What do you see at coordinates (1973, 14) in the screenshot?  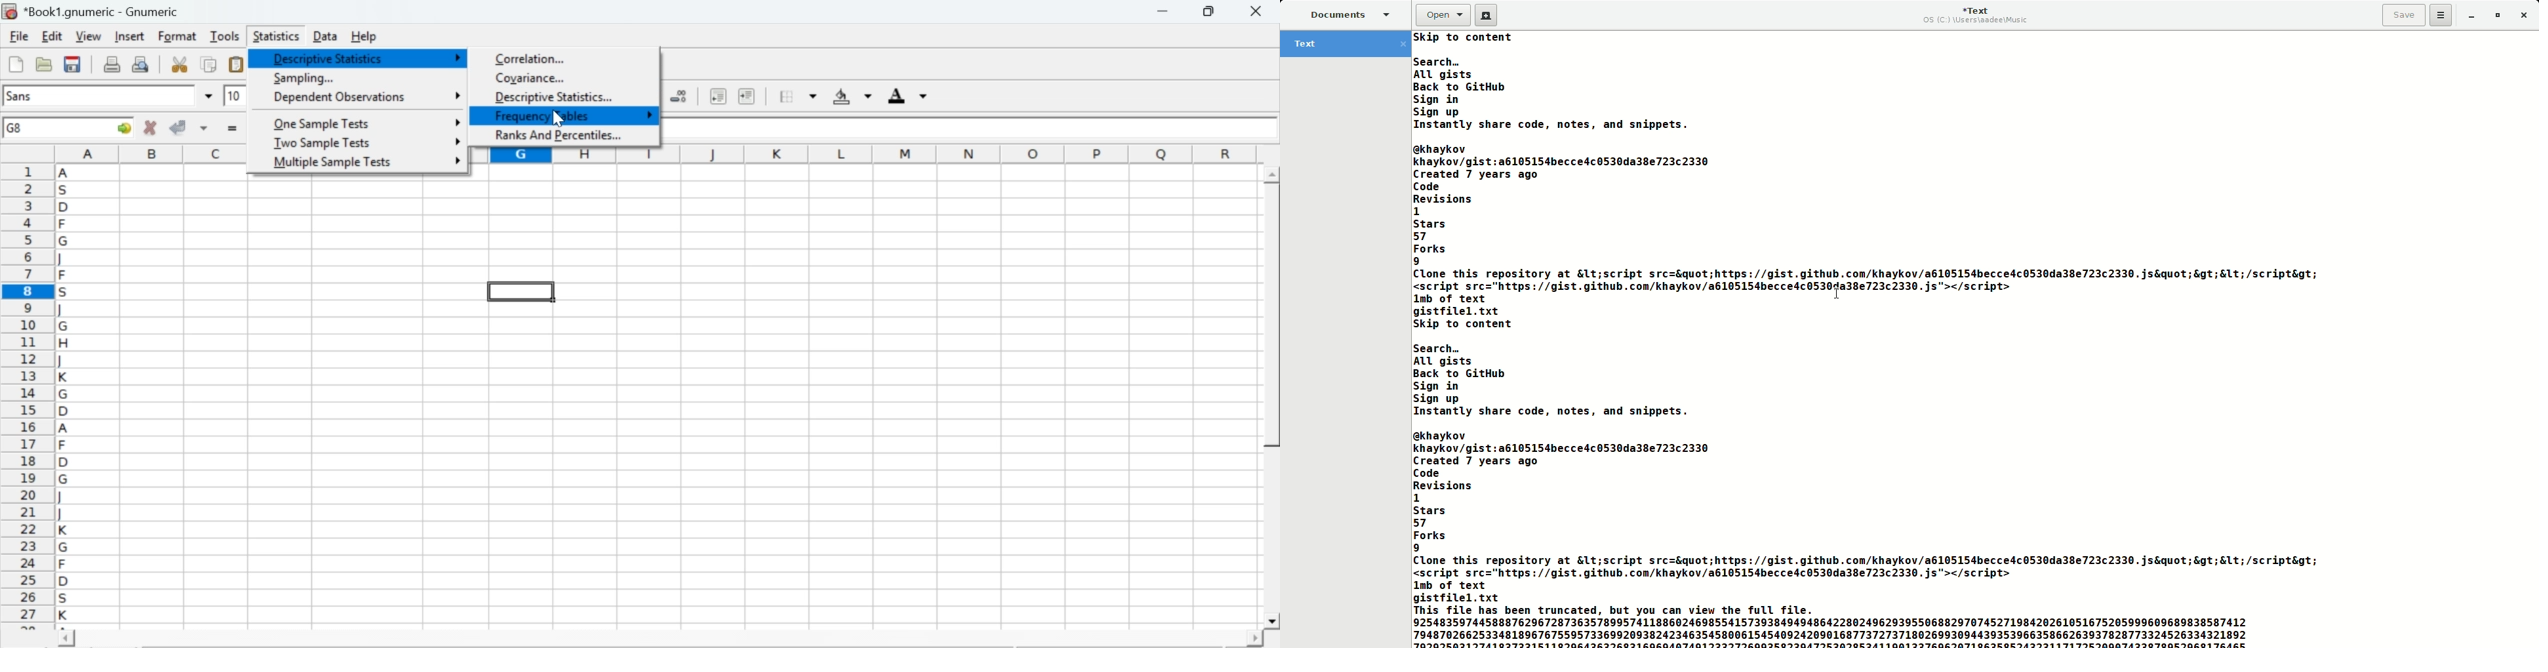 I see `gedit - Text file name` at bounding box center [1973, 14].